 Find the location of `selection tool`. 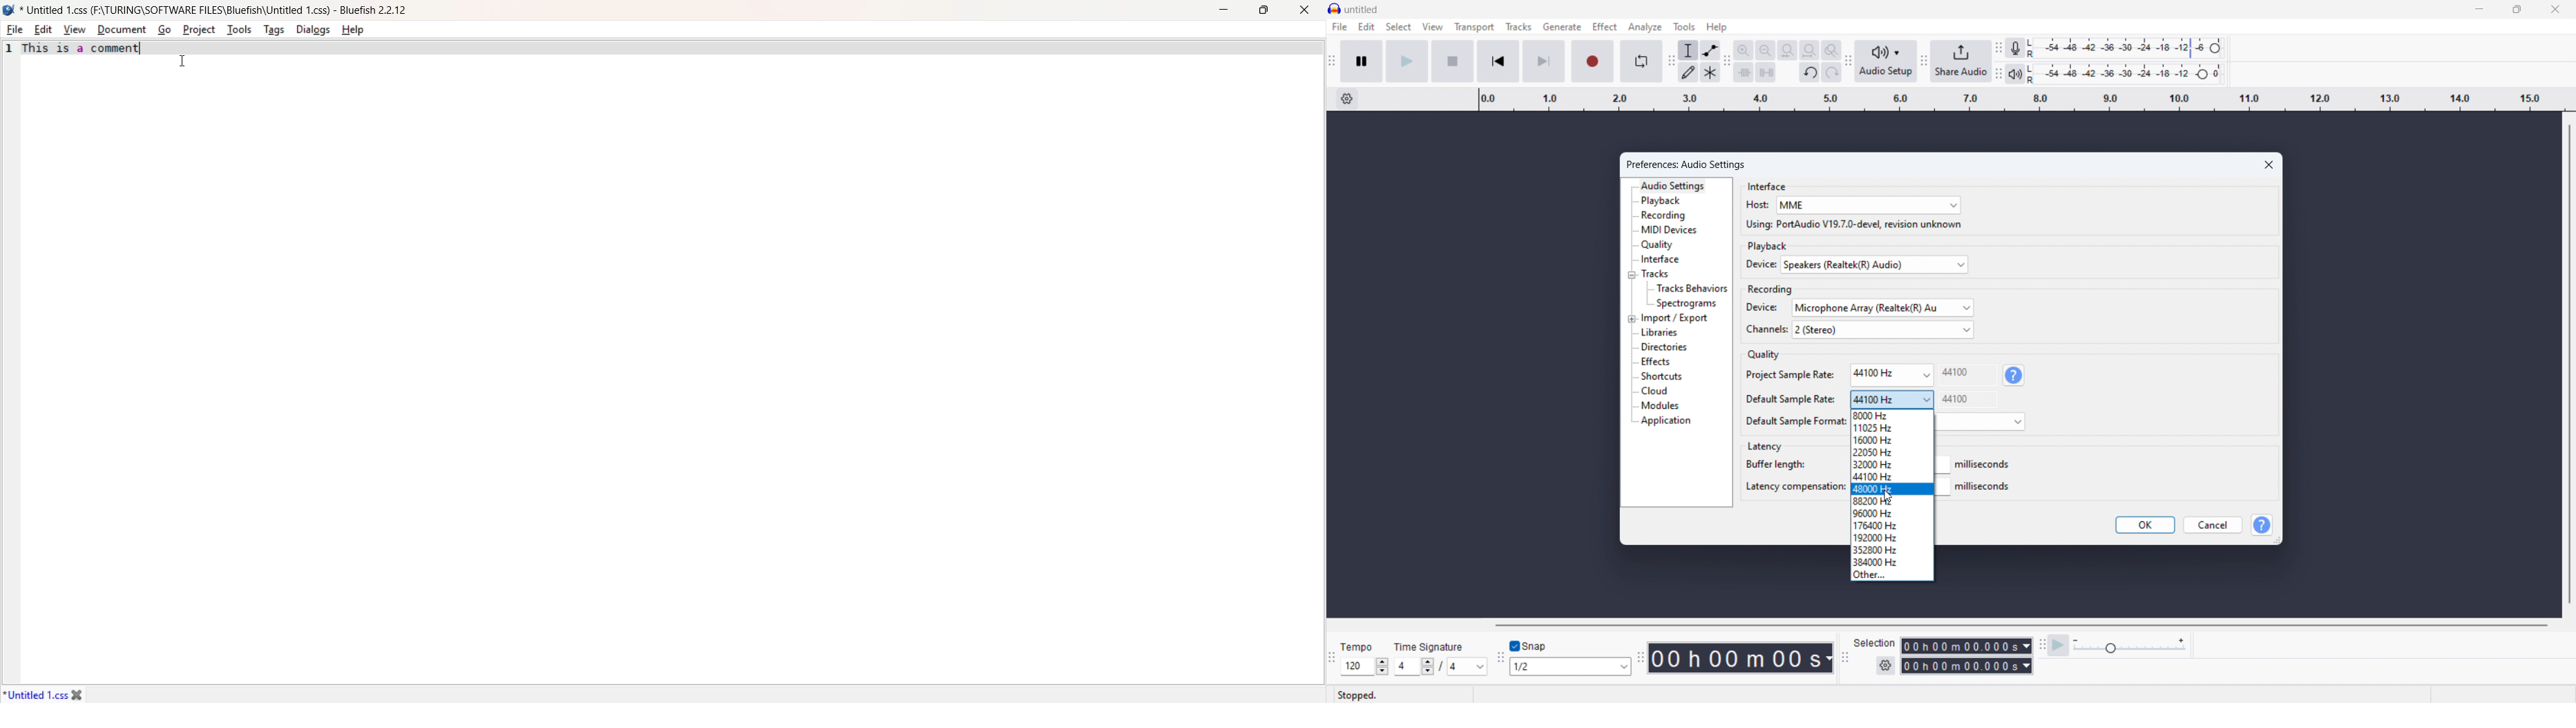

selection tool is located at coordinates (1688, 50).